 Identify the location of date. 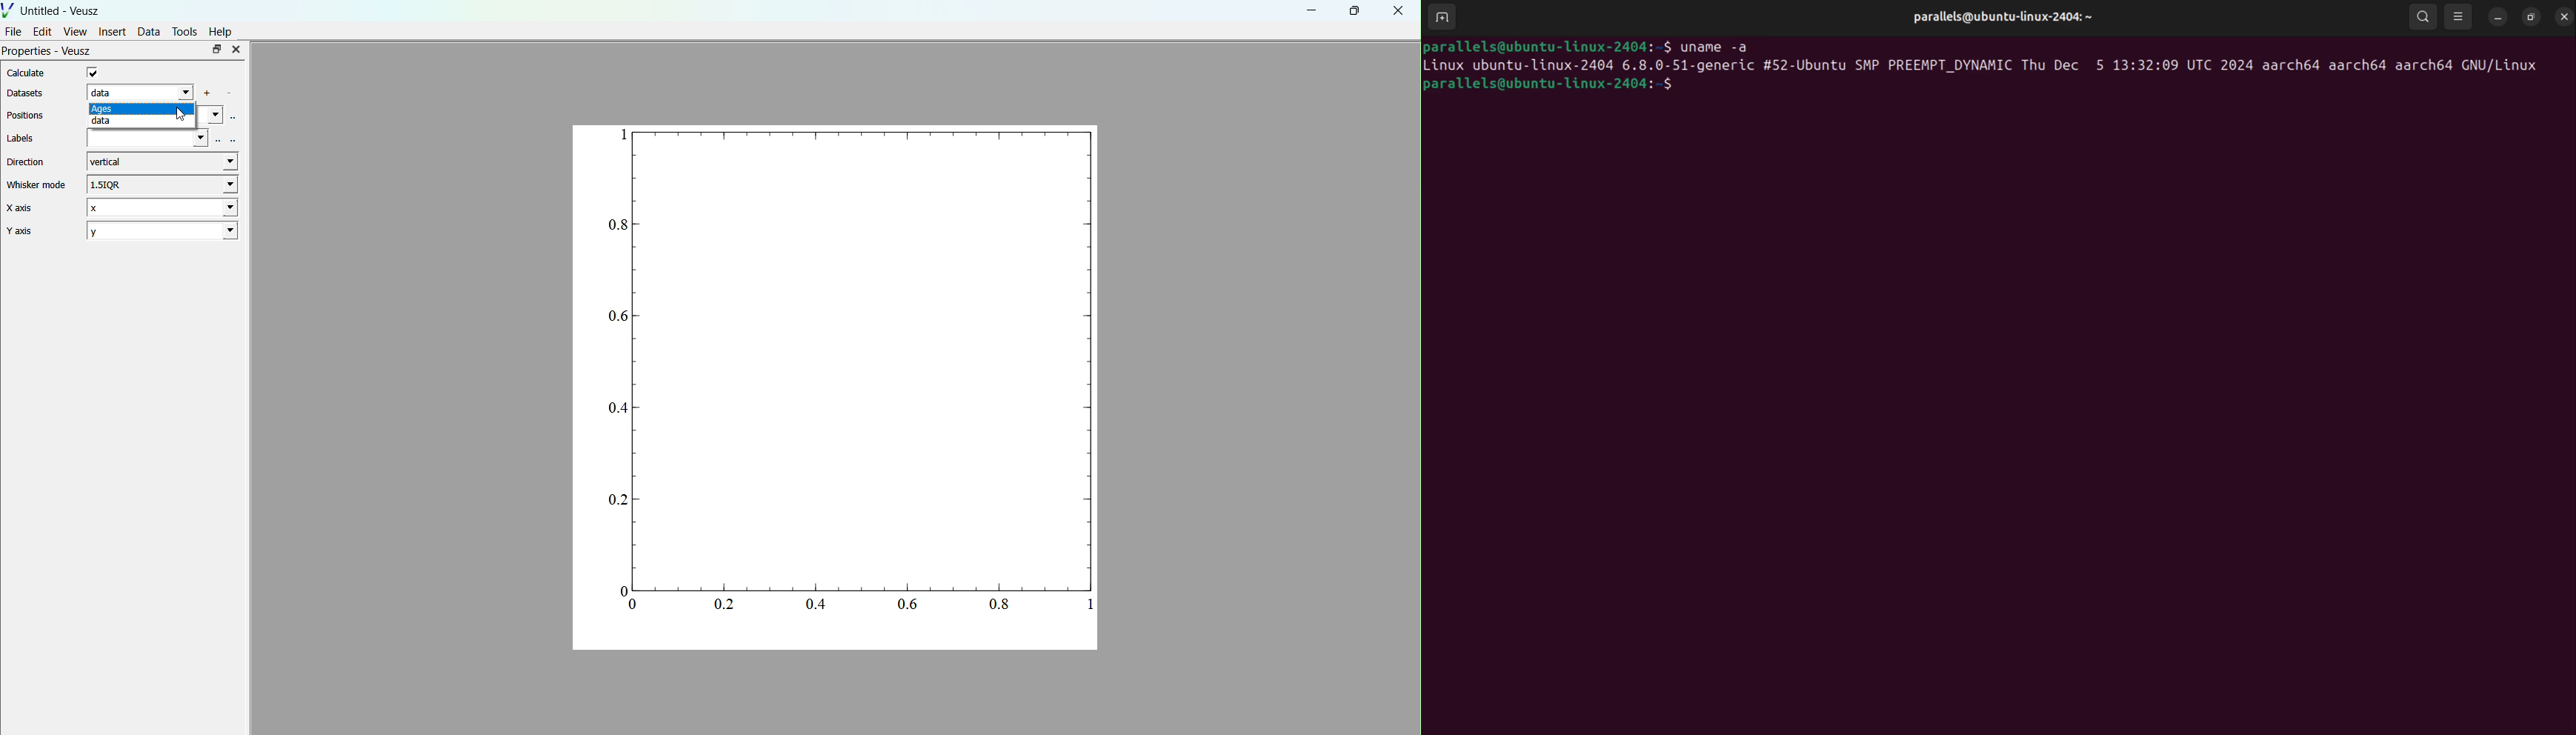
(150, 122).